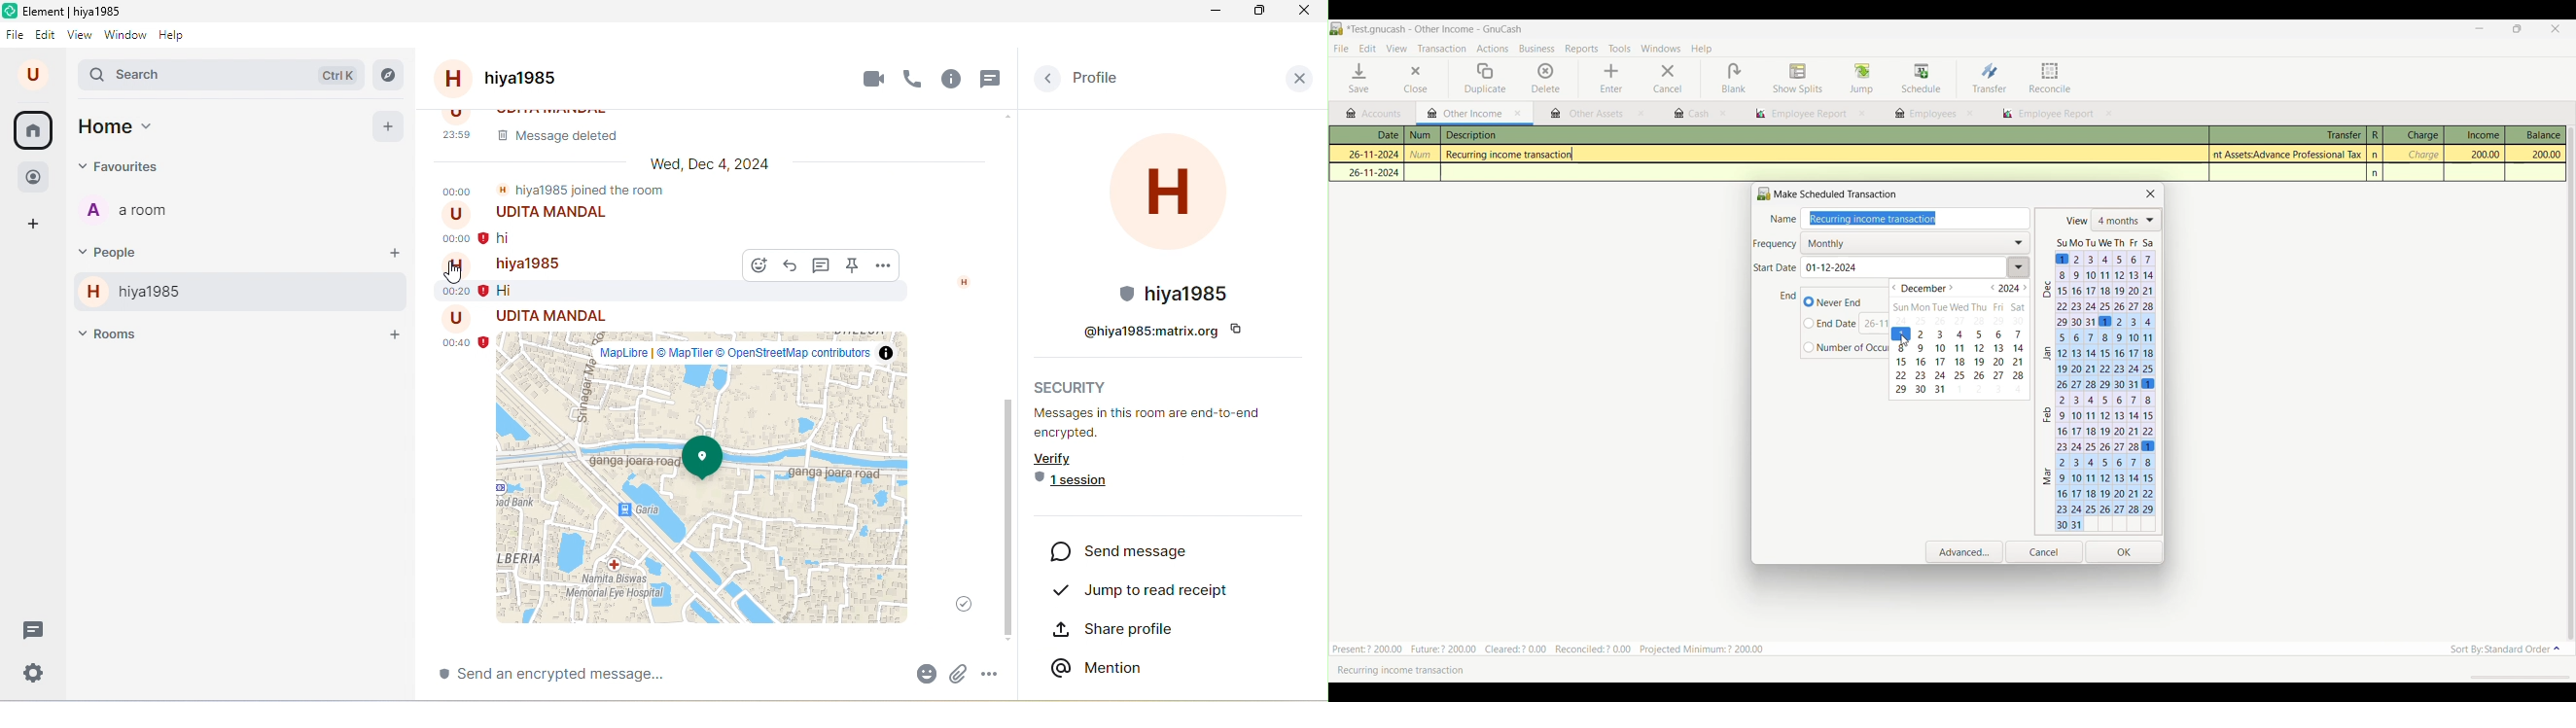 The height and width of the screenshot is (728, 2576). Describe the element at coordinates (1341, 49) in the screenshot. I see `File menu` at that location.